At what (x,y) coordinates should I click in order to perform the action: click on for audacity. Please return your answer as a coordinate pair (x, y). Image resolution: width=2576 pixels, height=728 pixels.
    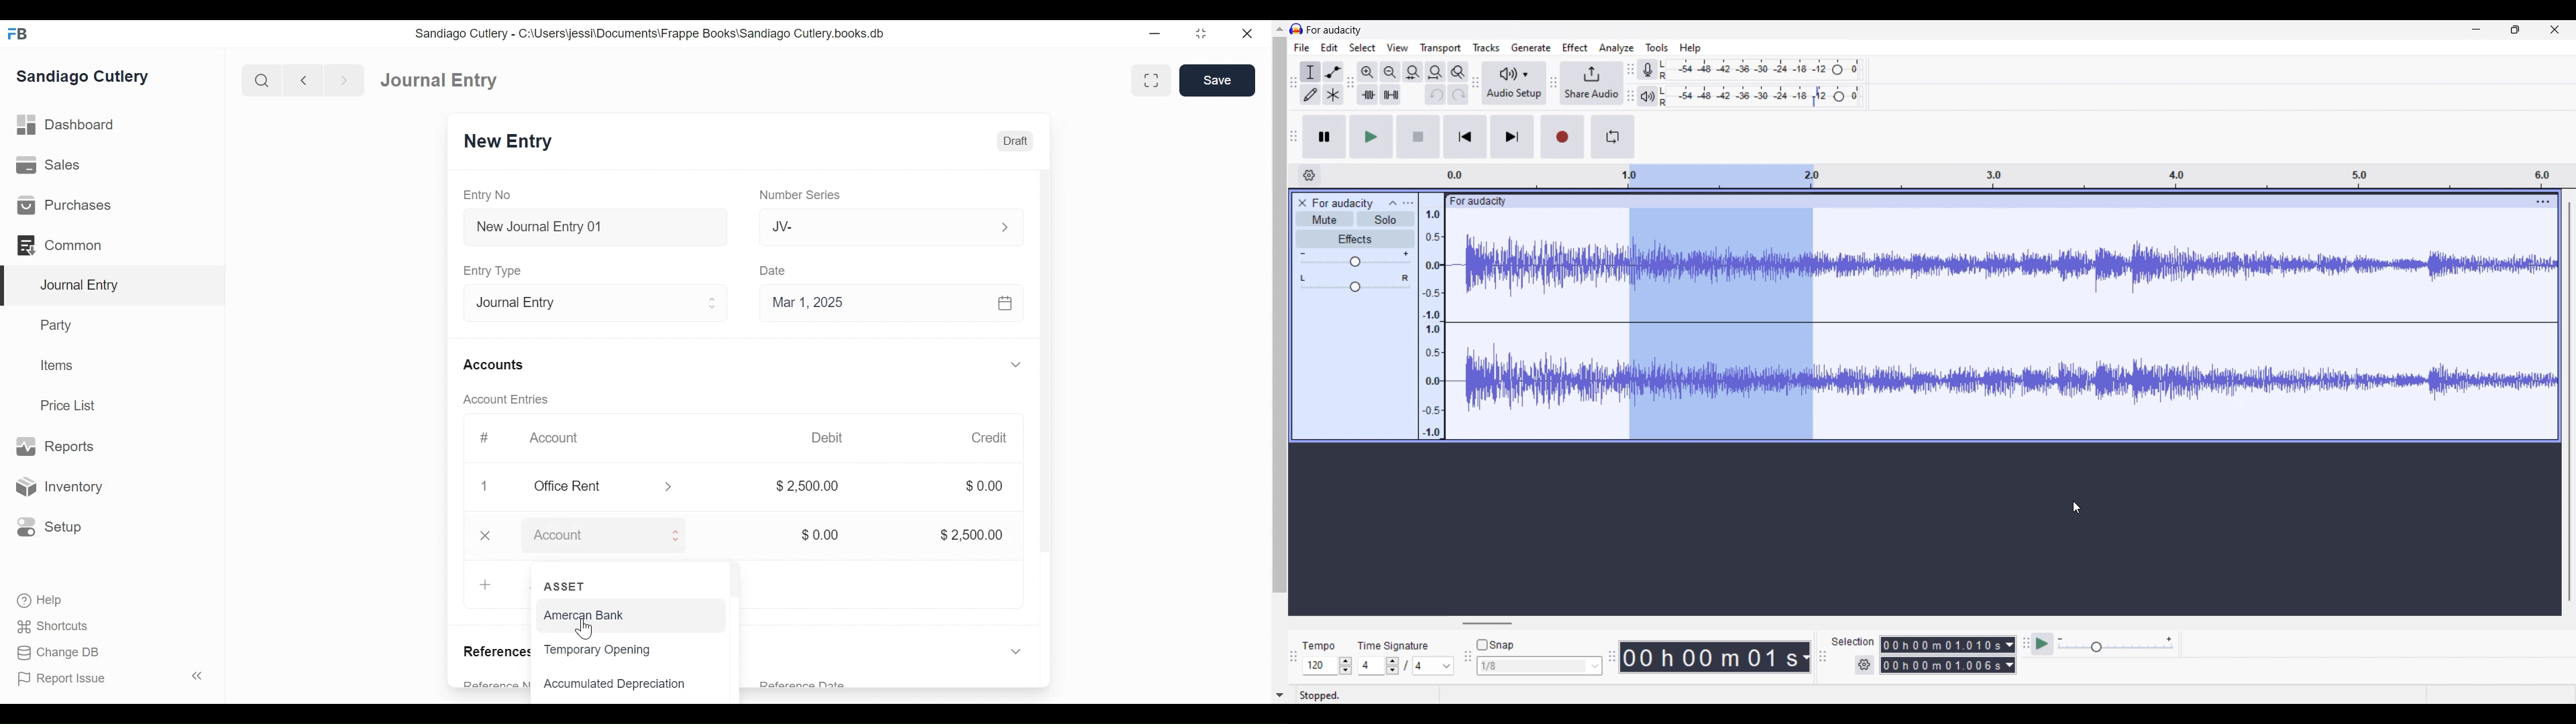
    Looking at the image, I should click on (1343, 204).